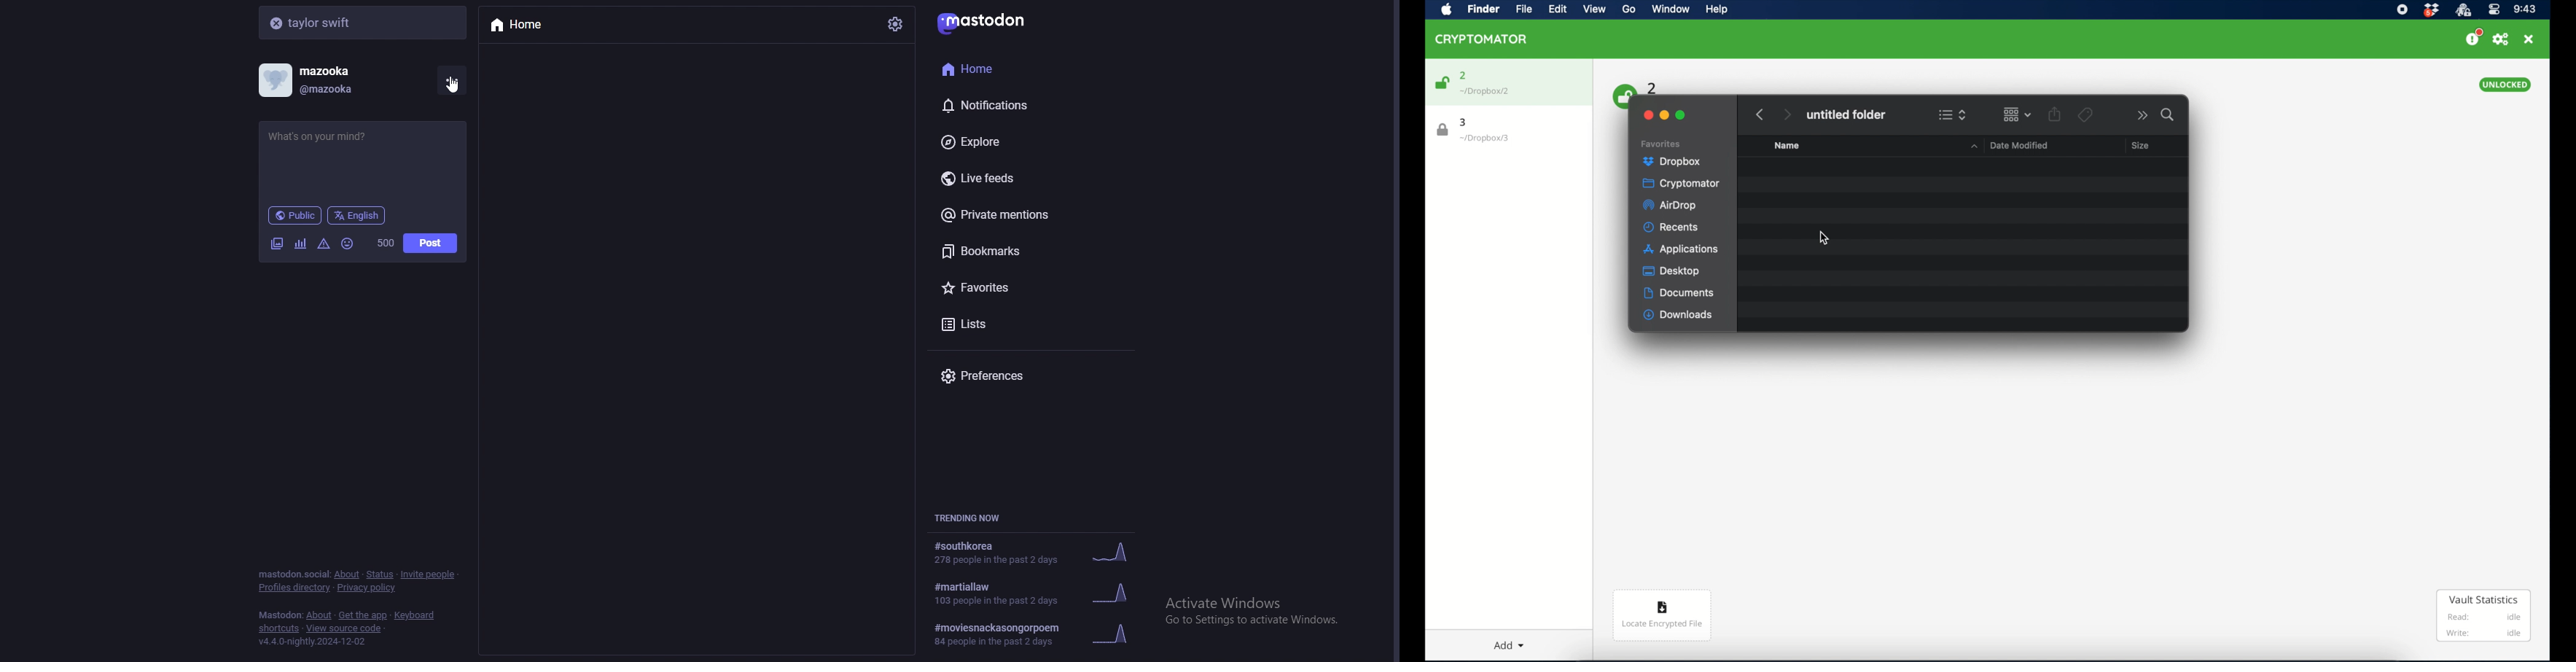  I want to click on trending, so click(1038, 633).